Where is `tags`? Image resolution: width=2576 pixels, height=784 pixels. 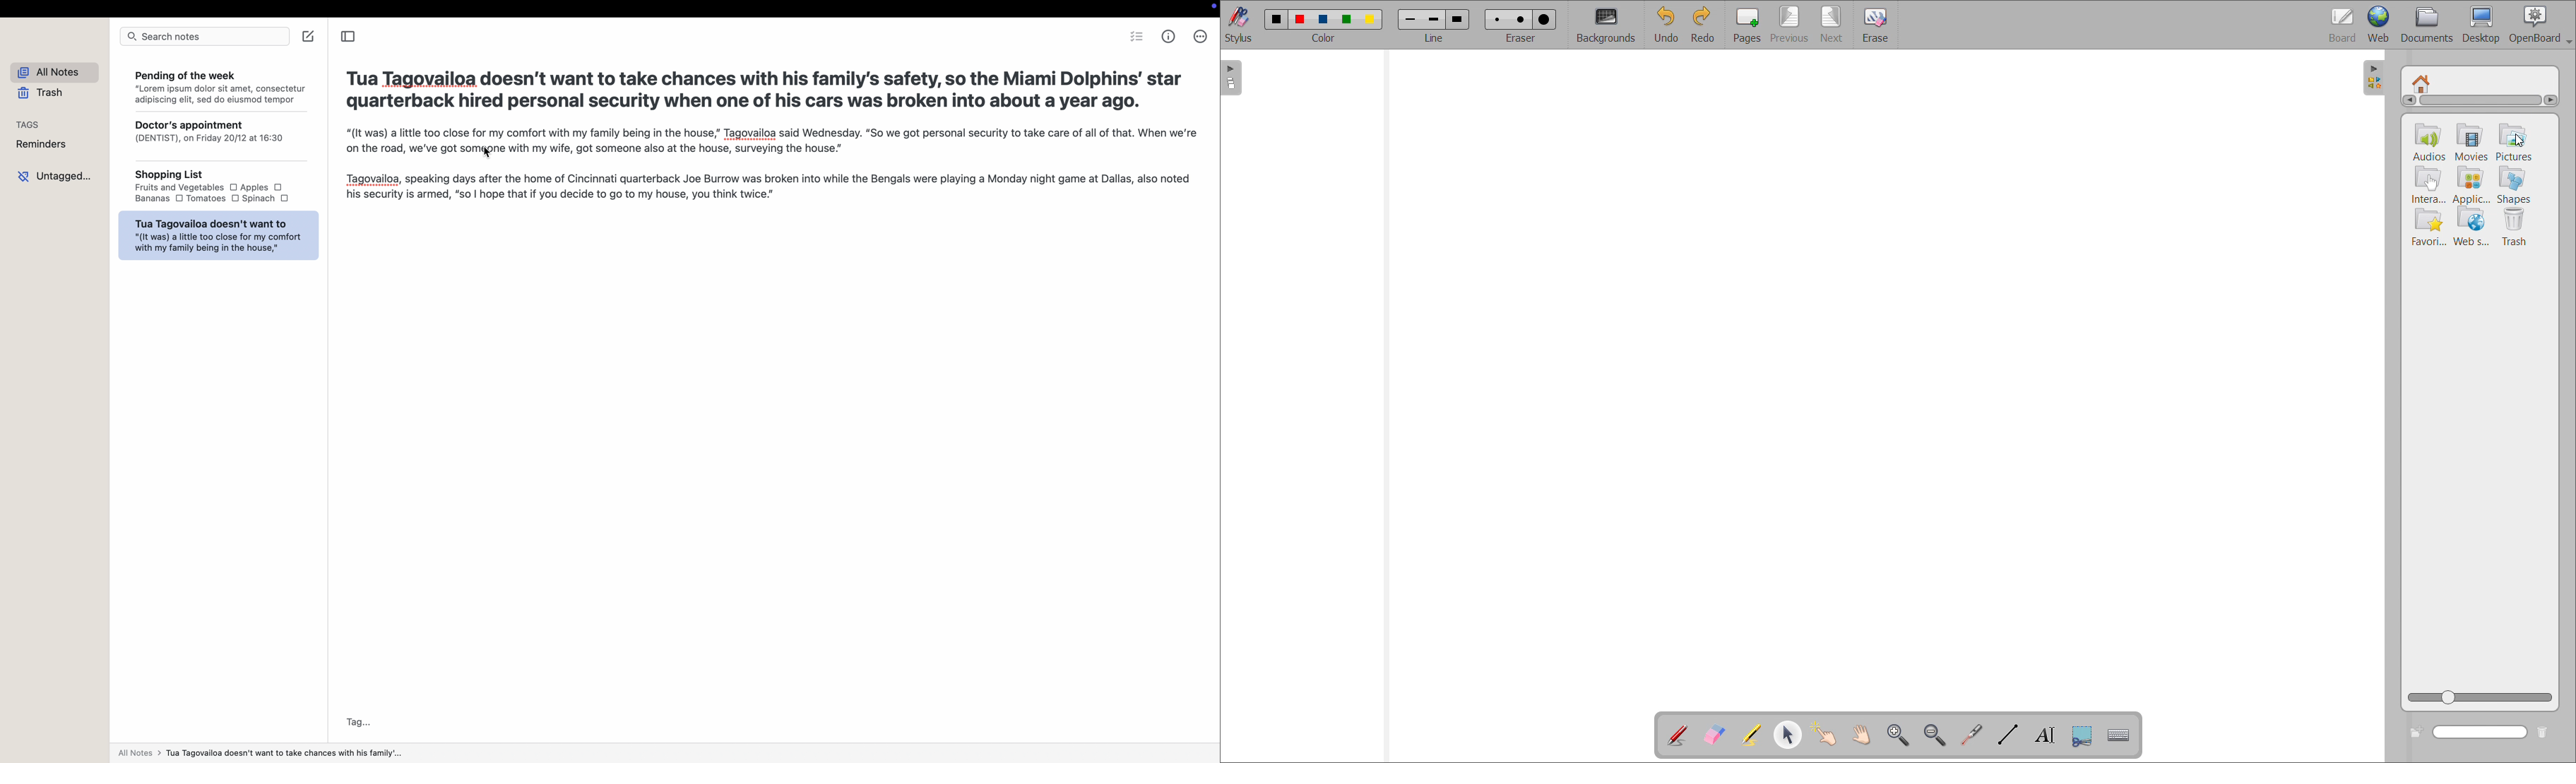
tags is located at coordinates (29, 124).